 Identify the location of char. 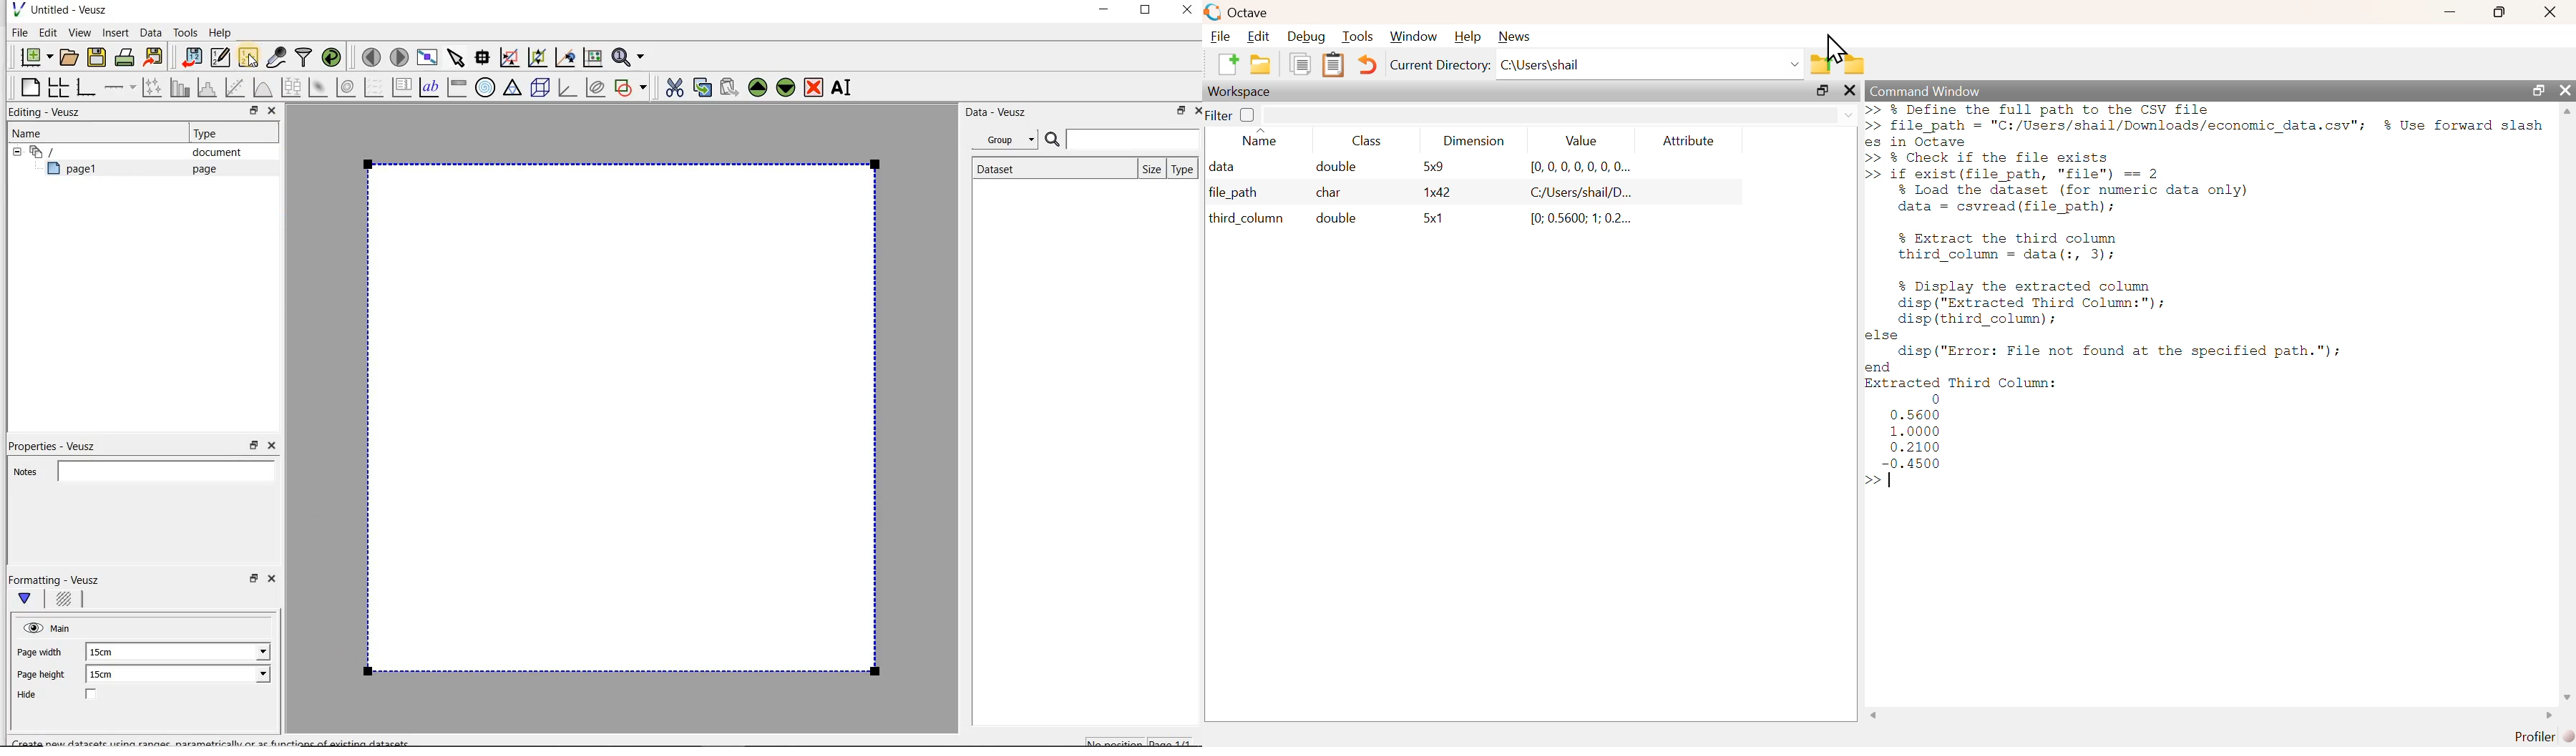
(1332, 194).